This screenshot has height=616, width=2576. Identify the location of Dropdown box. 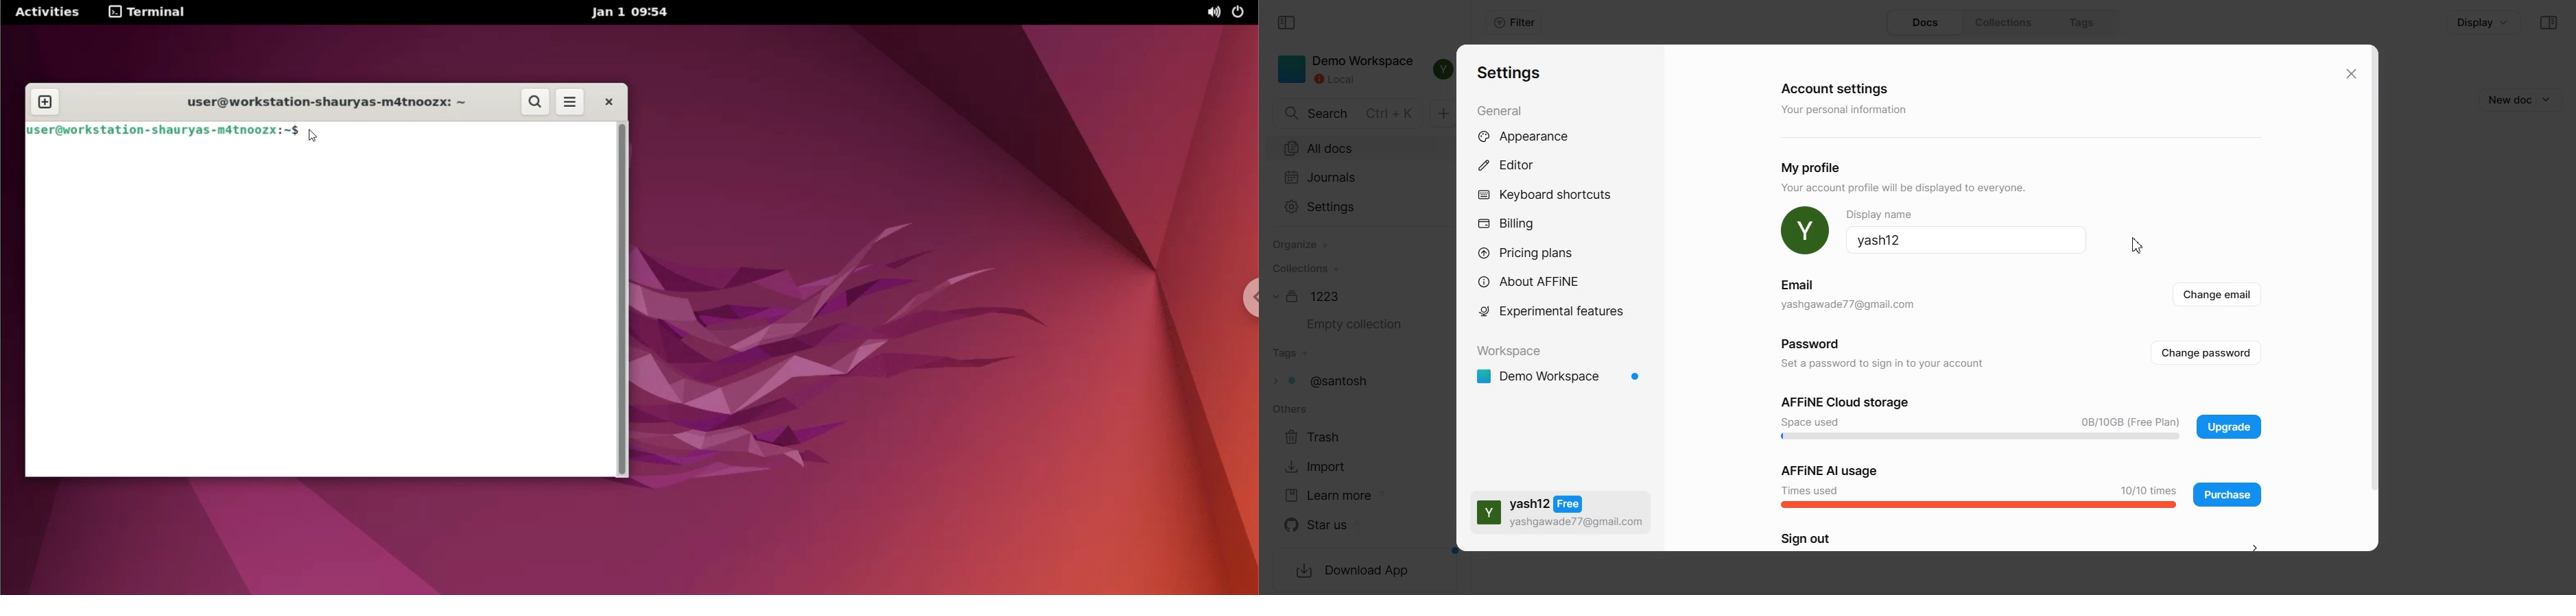
(2551, 99).